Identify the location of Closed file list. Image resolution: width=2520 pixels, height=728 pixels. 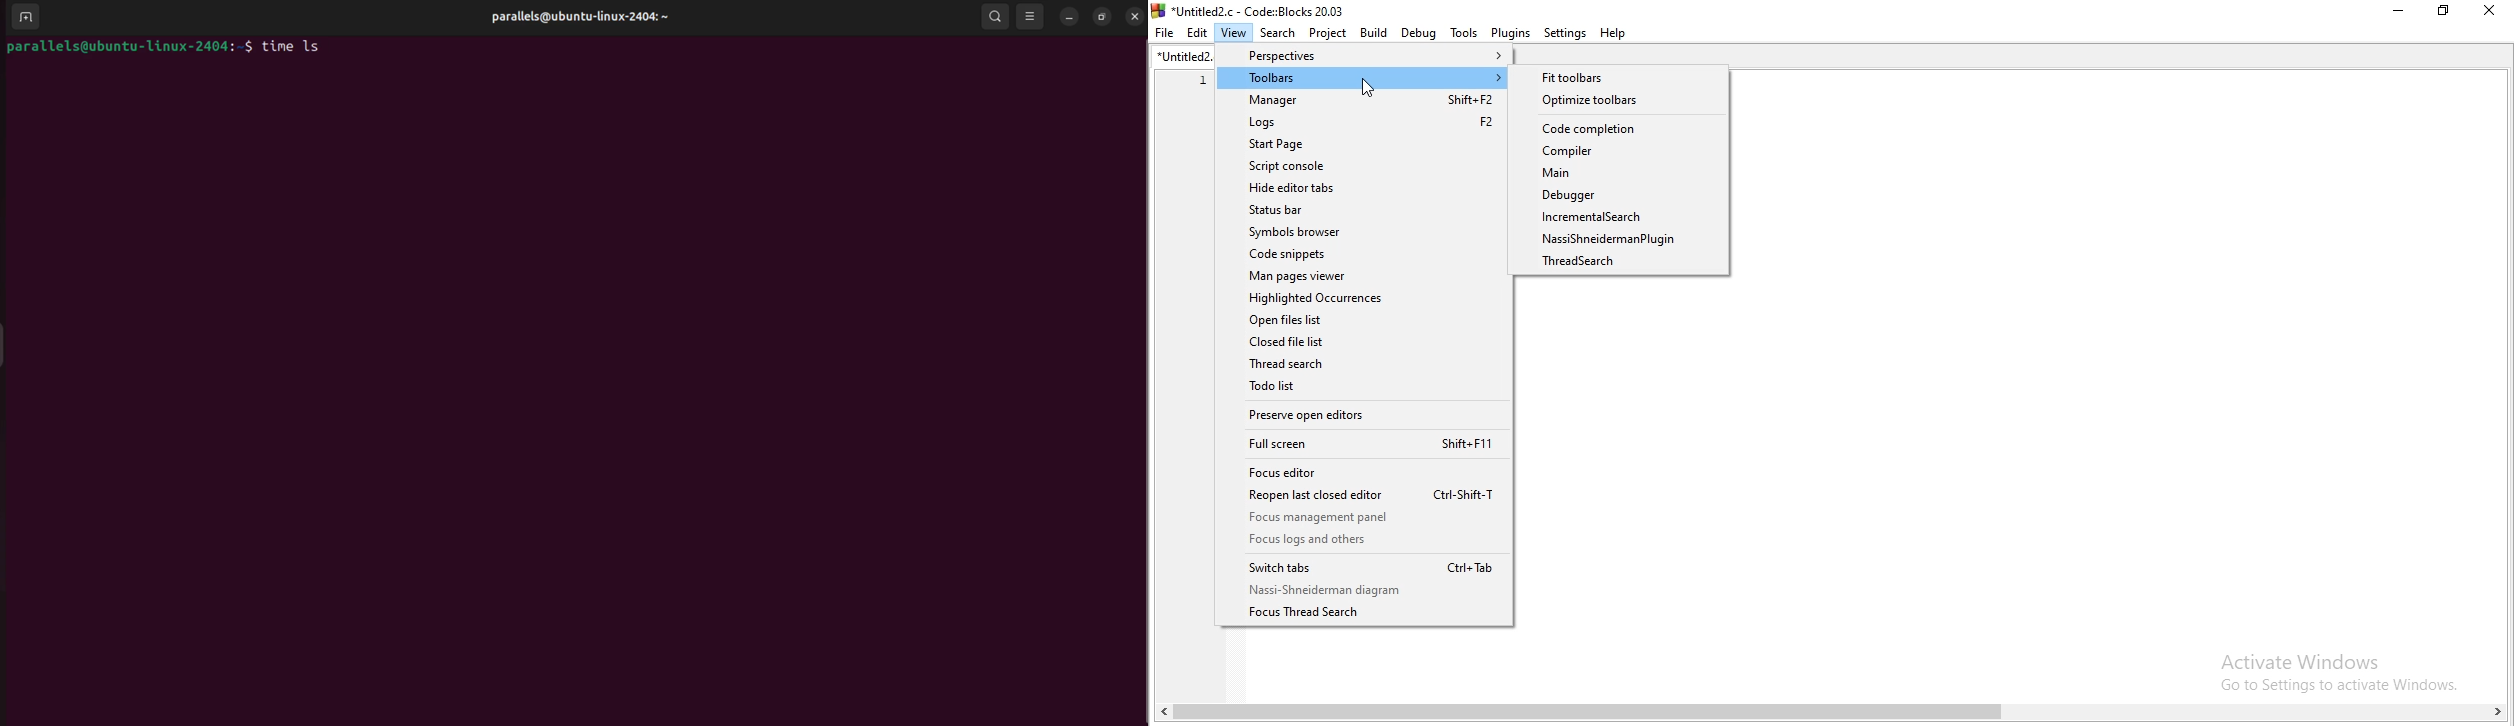
(1358, 343).